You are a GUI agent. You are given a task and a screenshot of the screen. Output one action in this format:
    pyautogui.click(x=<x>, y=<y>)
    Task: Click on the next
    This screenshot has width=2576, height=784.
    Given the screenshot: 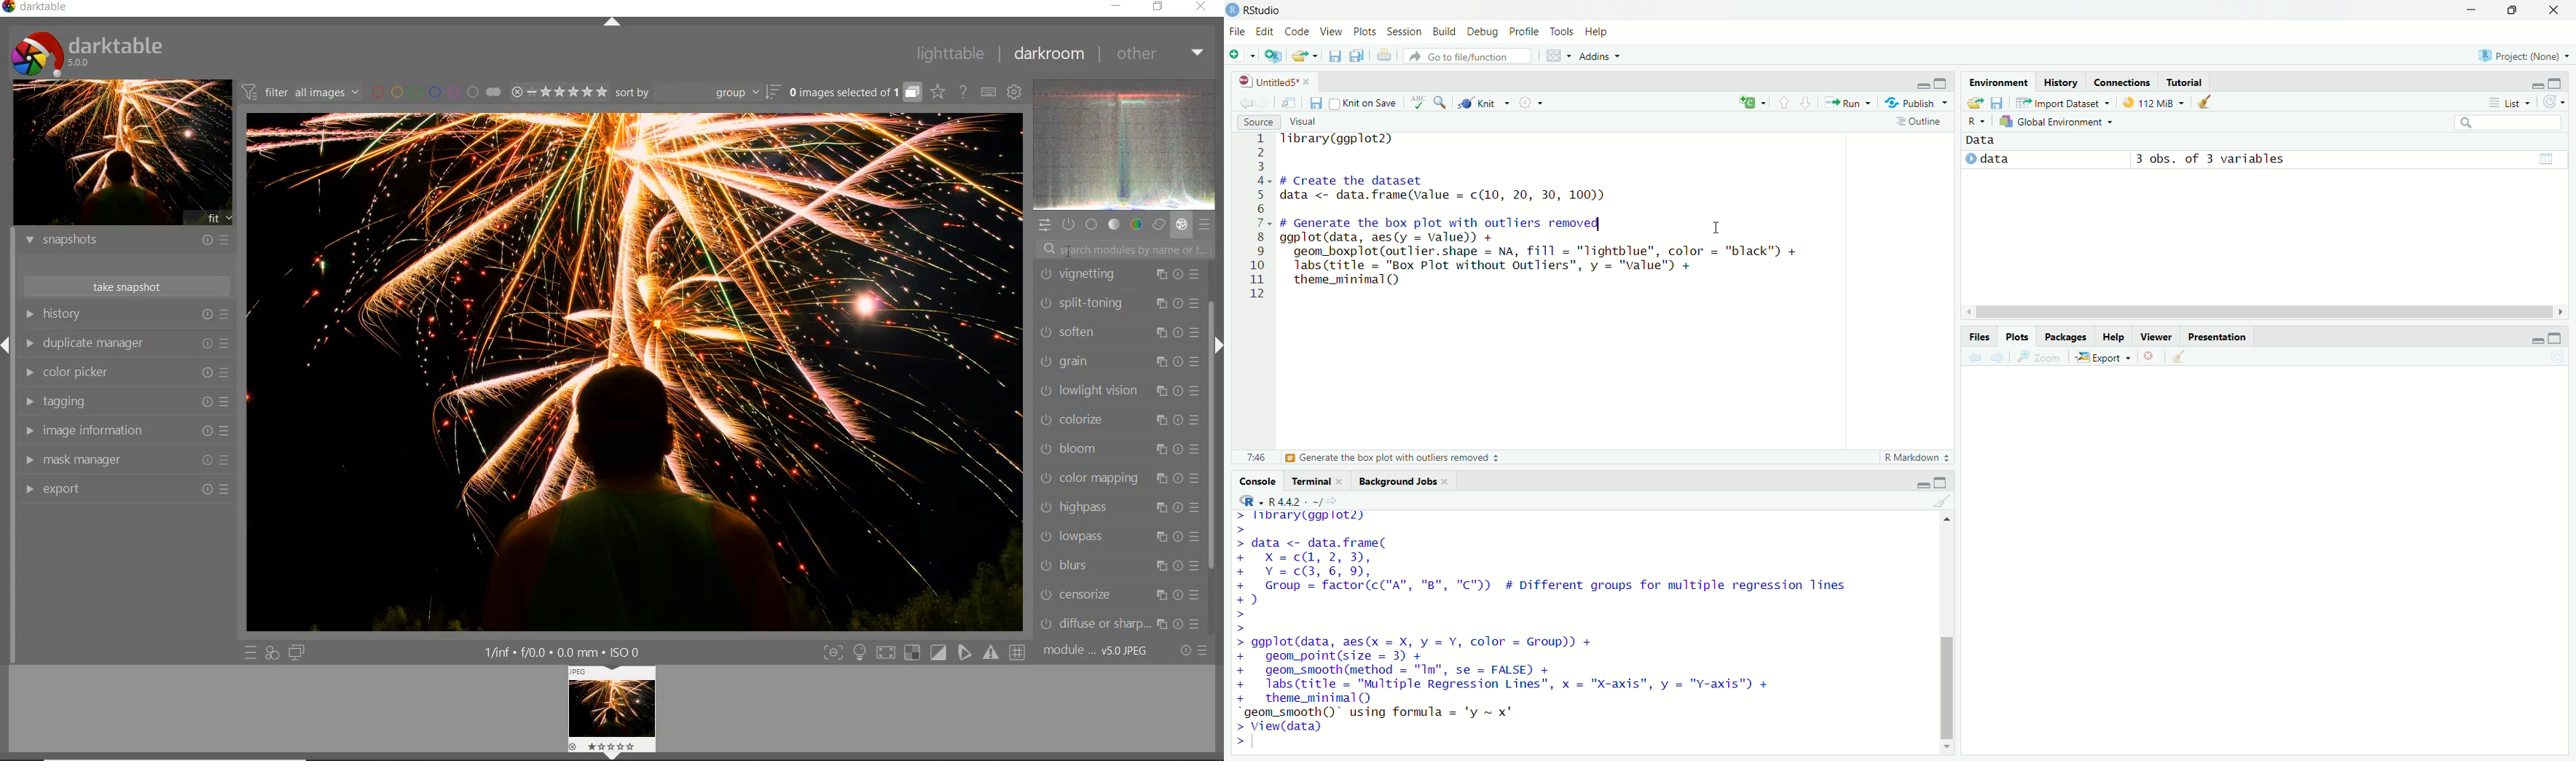 What is the action you would take?
    pyautogui.click(x=2003, y=360)
    